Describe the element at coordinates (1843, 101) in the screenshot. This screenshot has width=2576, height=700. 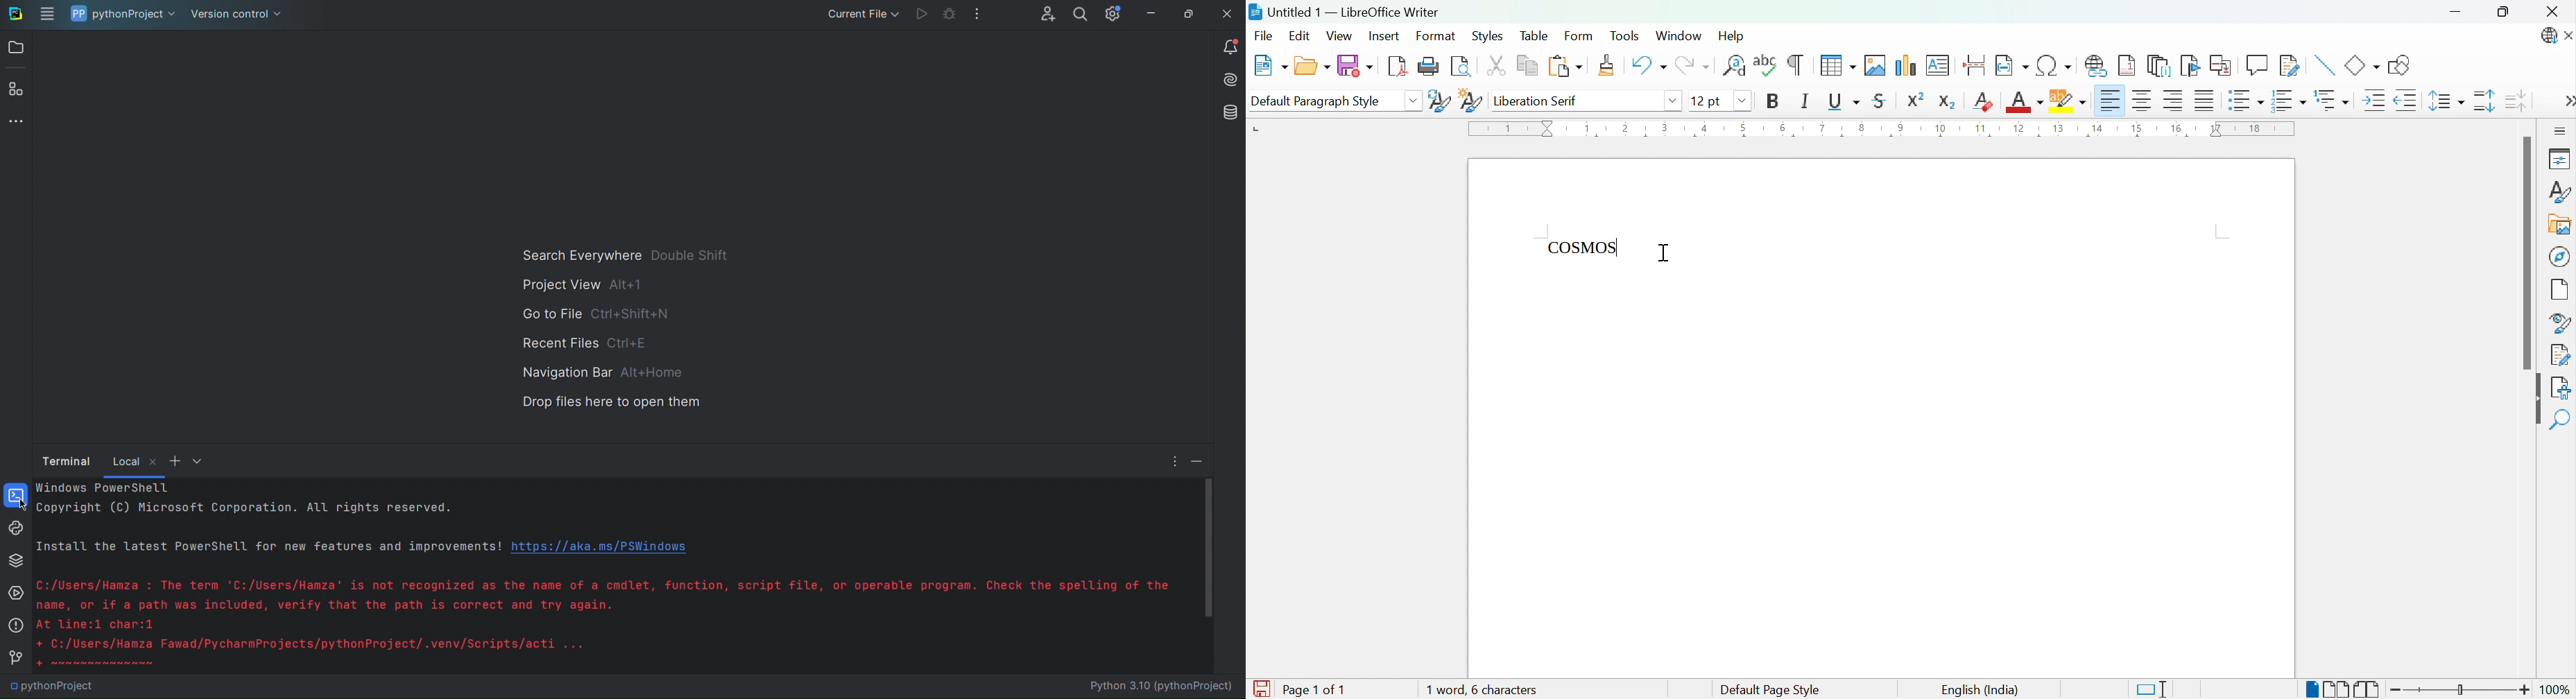
I see `Underline` at that location.